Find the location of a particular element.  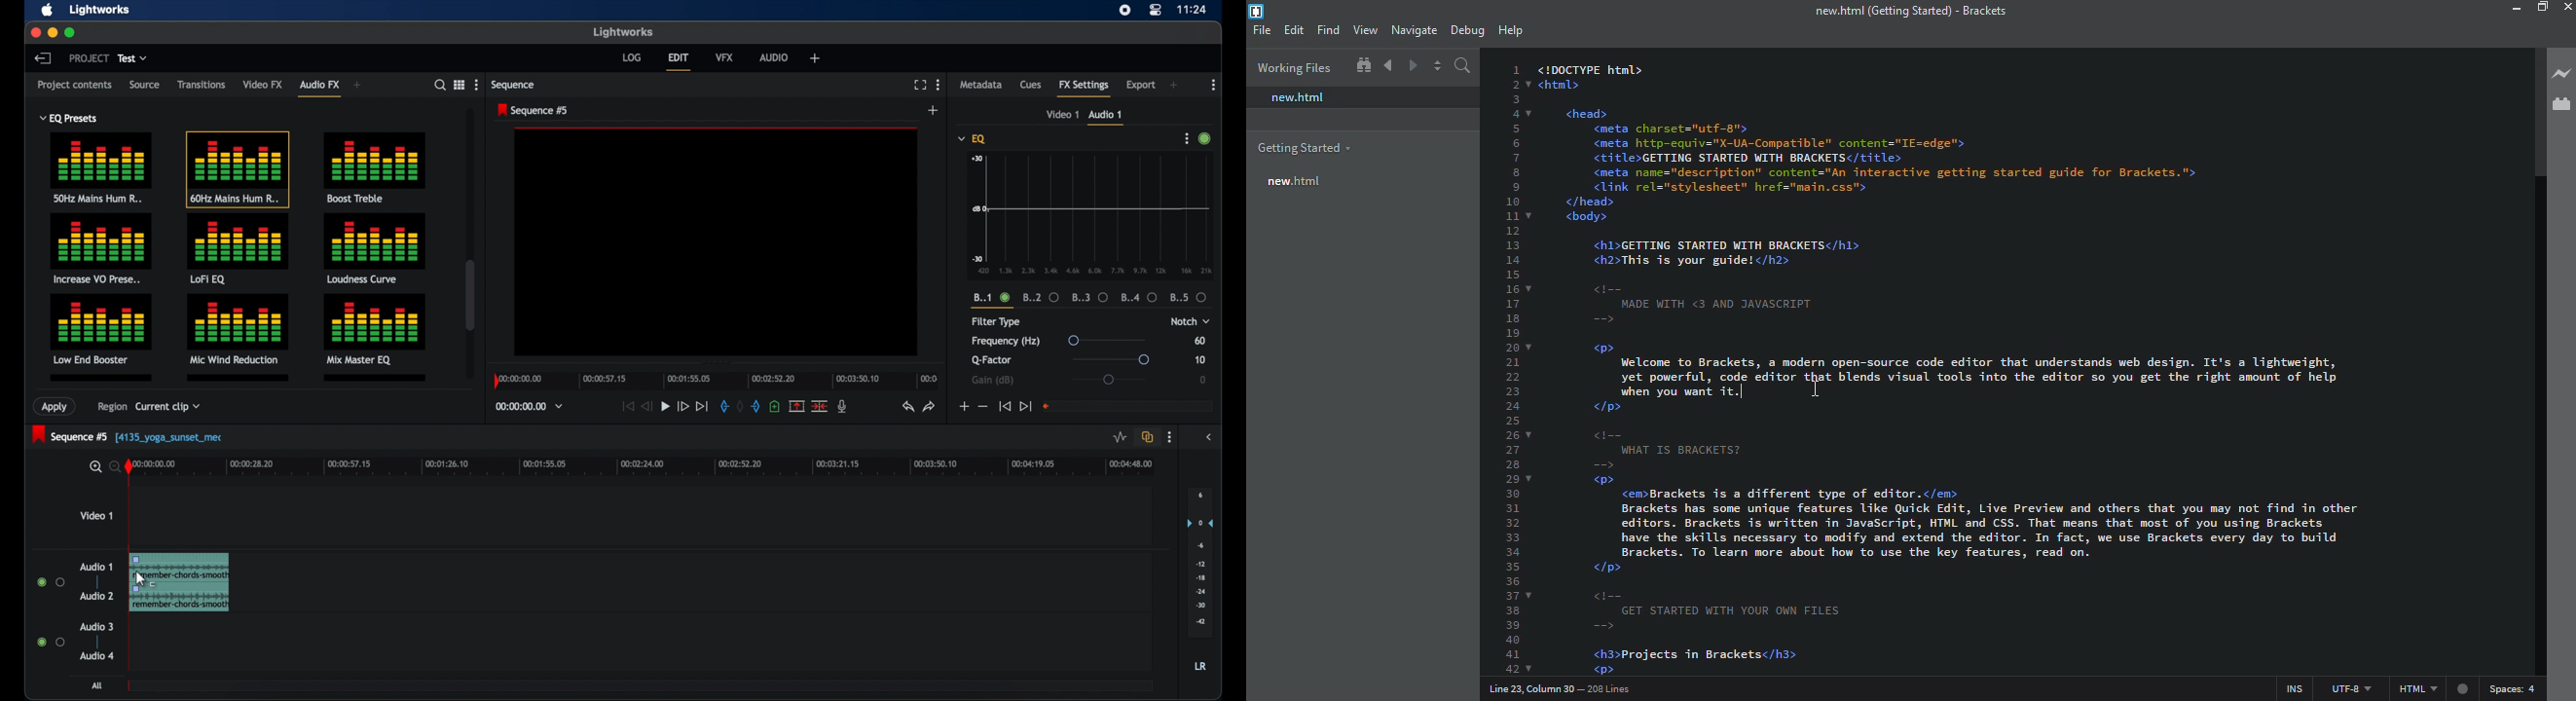

sequence is located at coordinates (532, 110).